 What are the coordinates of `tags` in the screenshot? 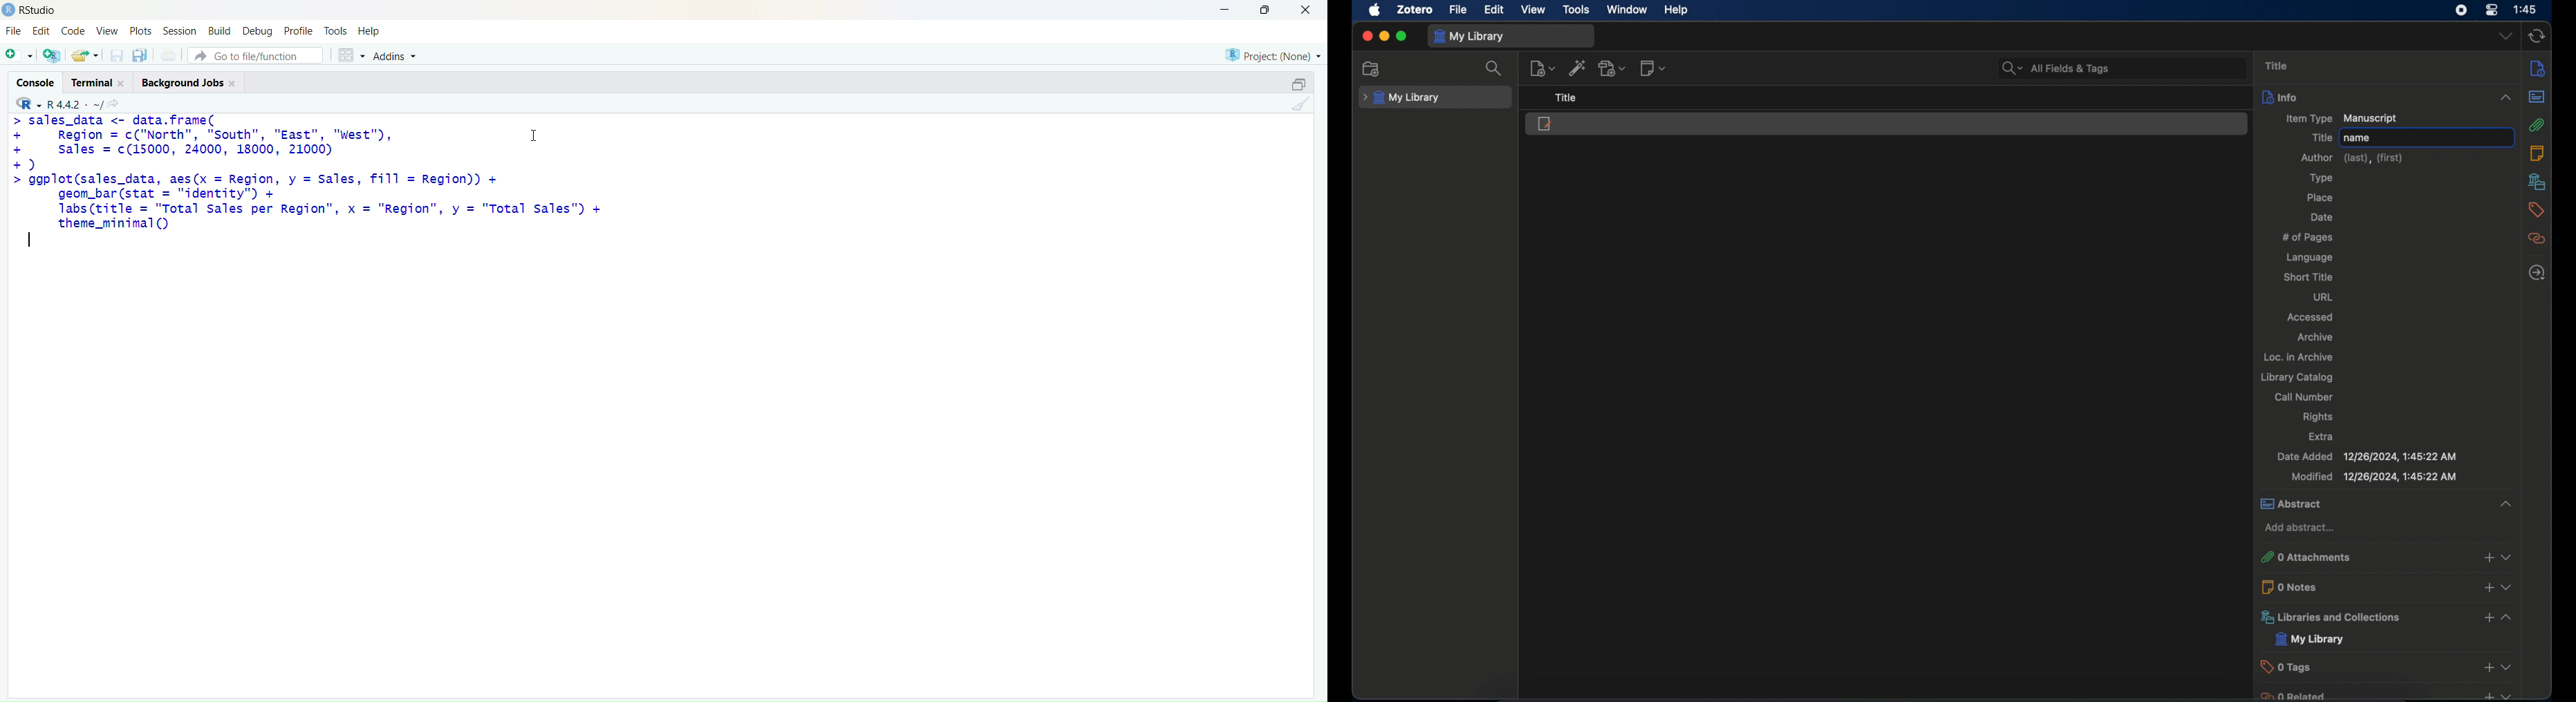 It's located at (2536, 210).